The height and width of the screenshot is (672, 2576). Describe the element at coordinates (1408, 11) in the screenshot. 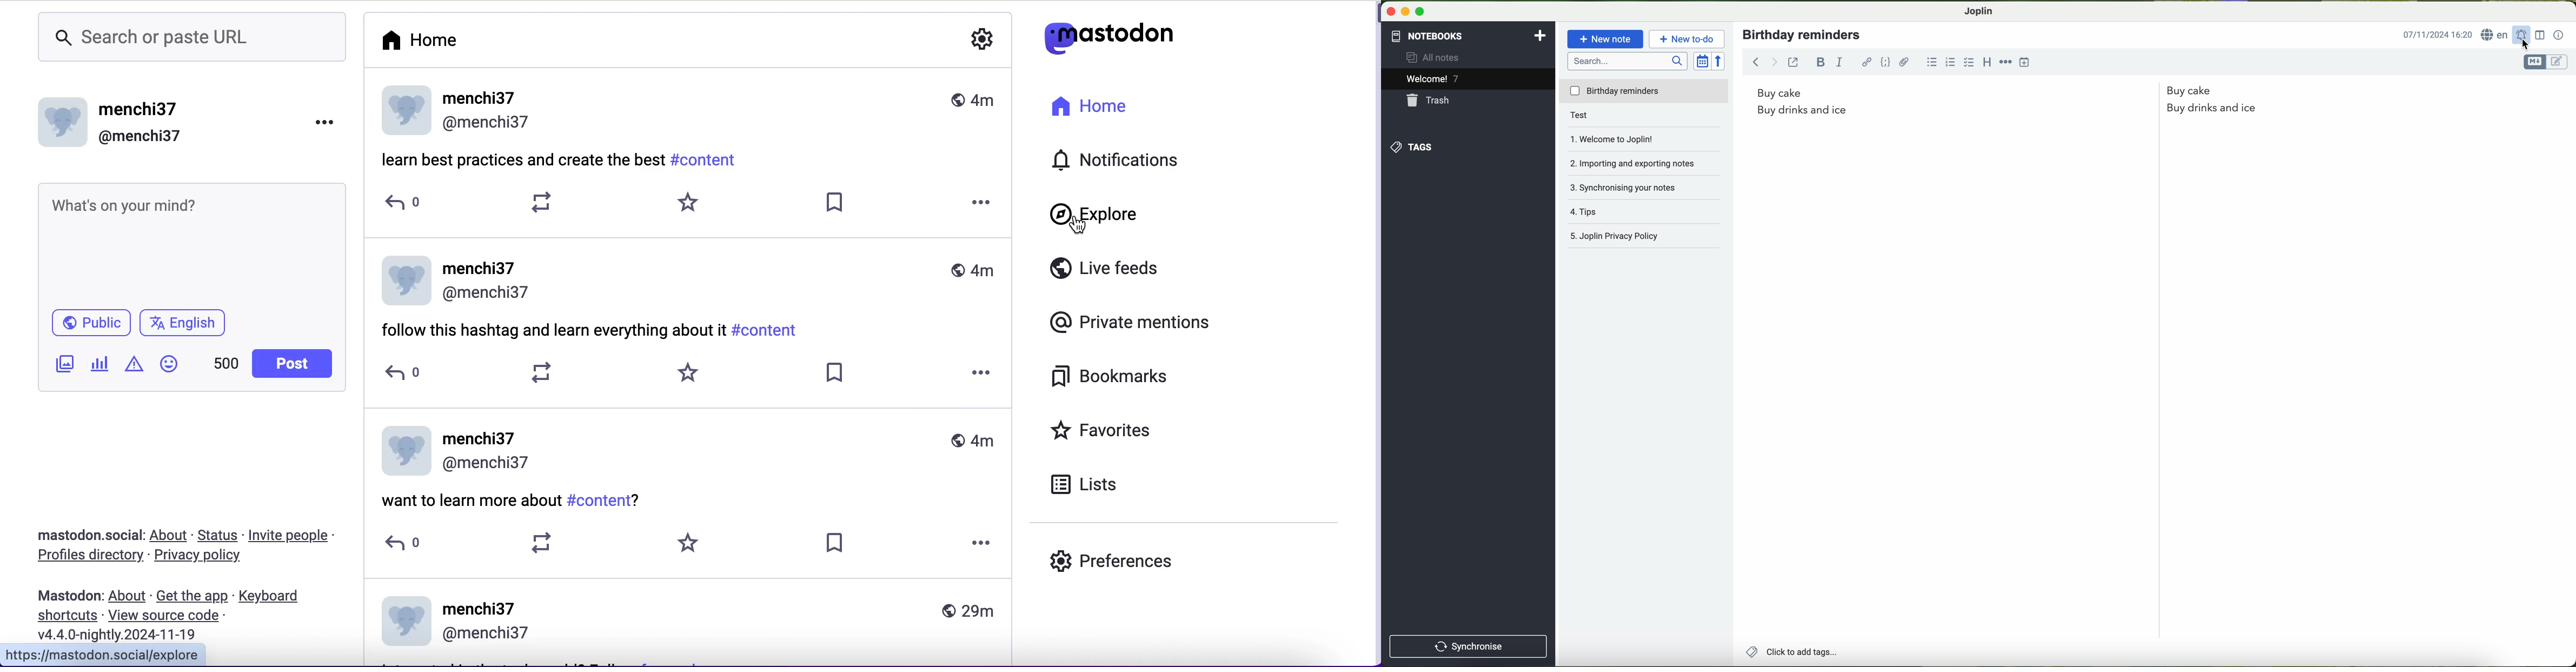

I see `screen buttons` at that location.